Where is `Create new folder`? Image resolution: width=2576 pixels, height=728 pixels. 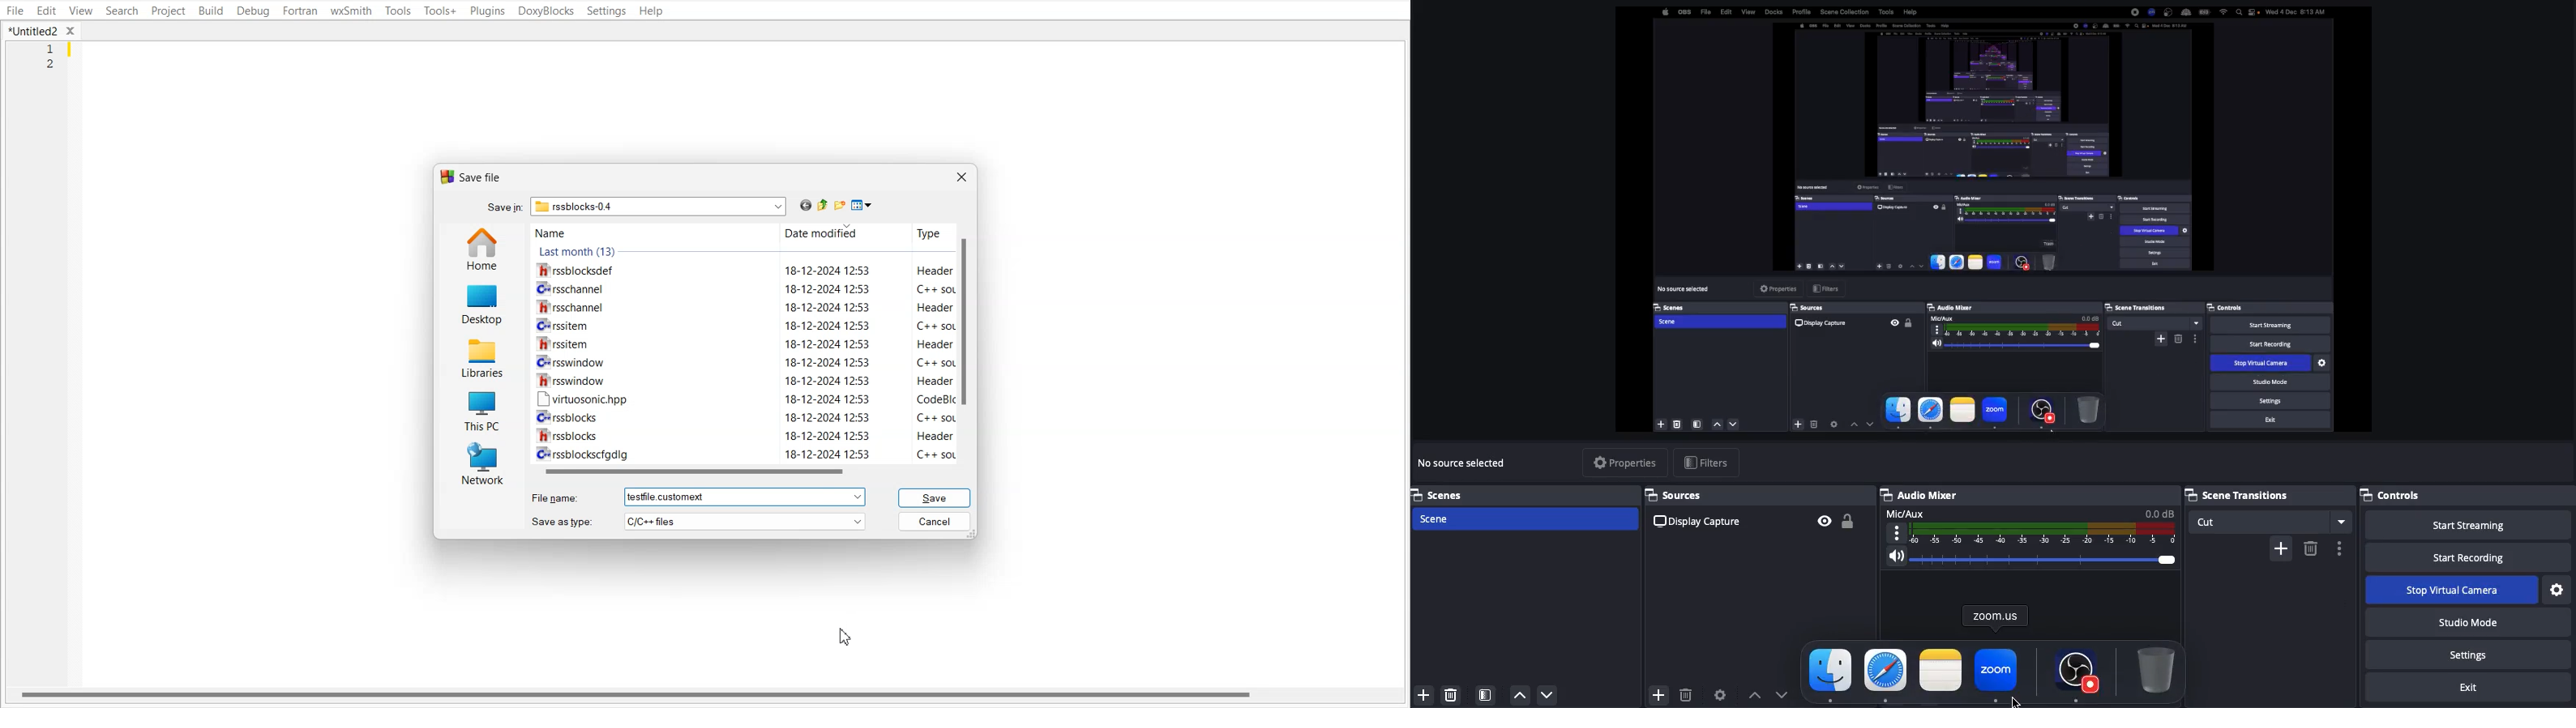
Create new folder is located at coordinates (842, 206).